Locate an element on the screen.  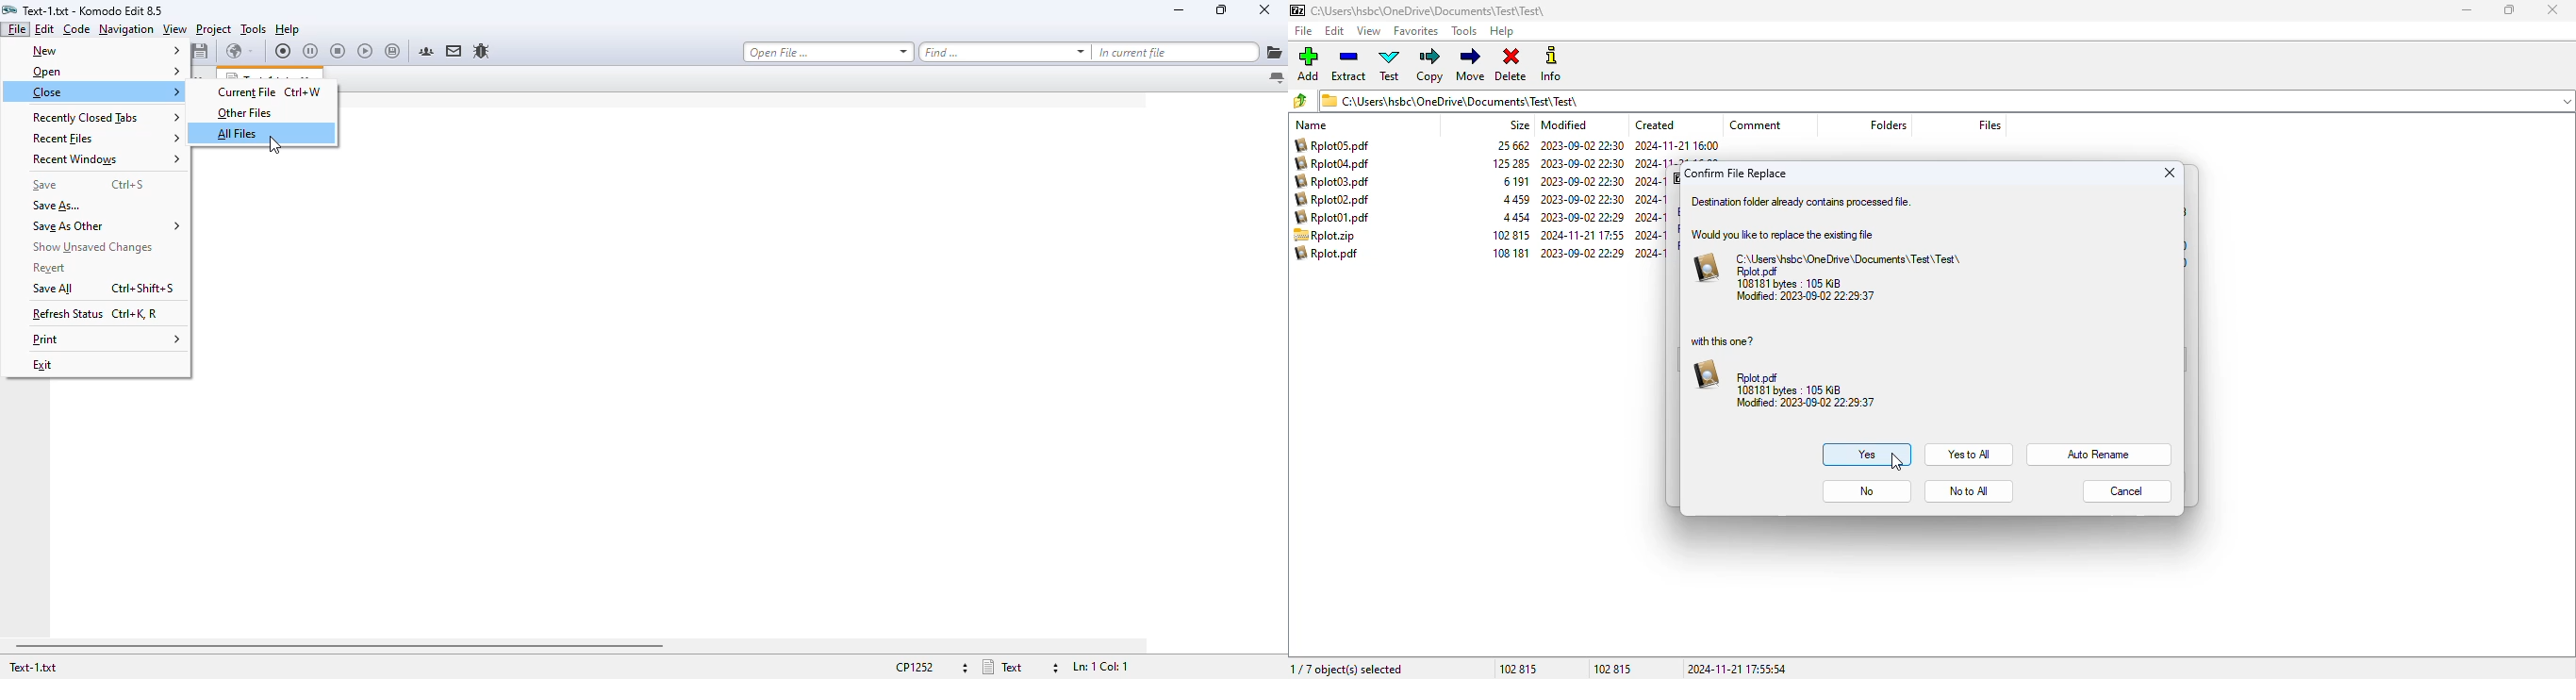
open file is located at coordinates (828, 52).